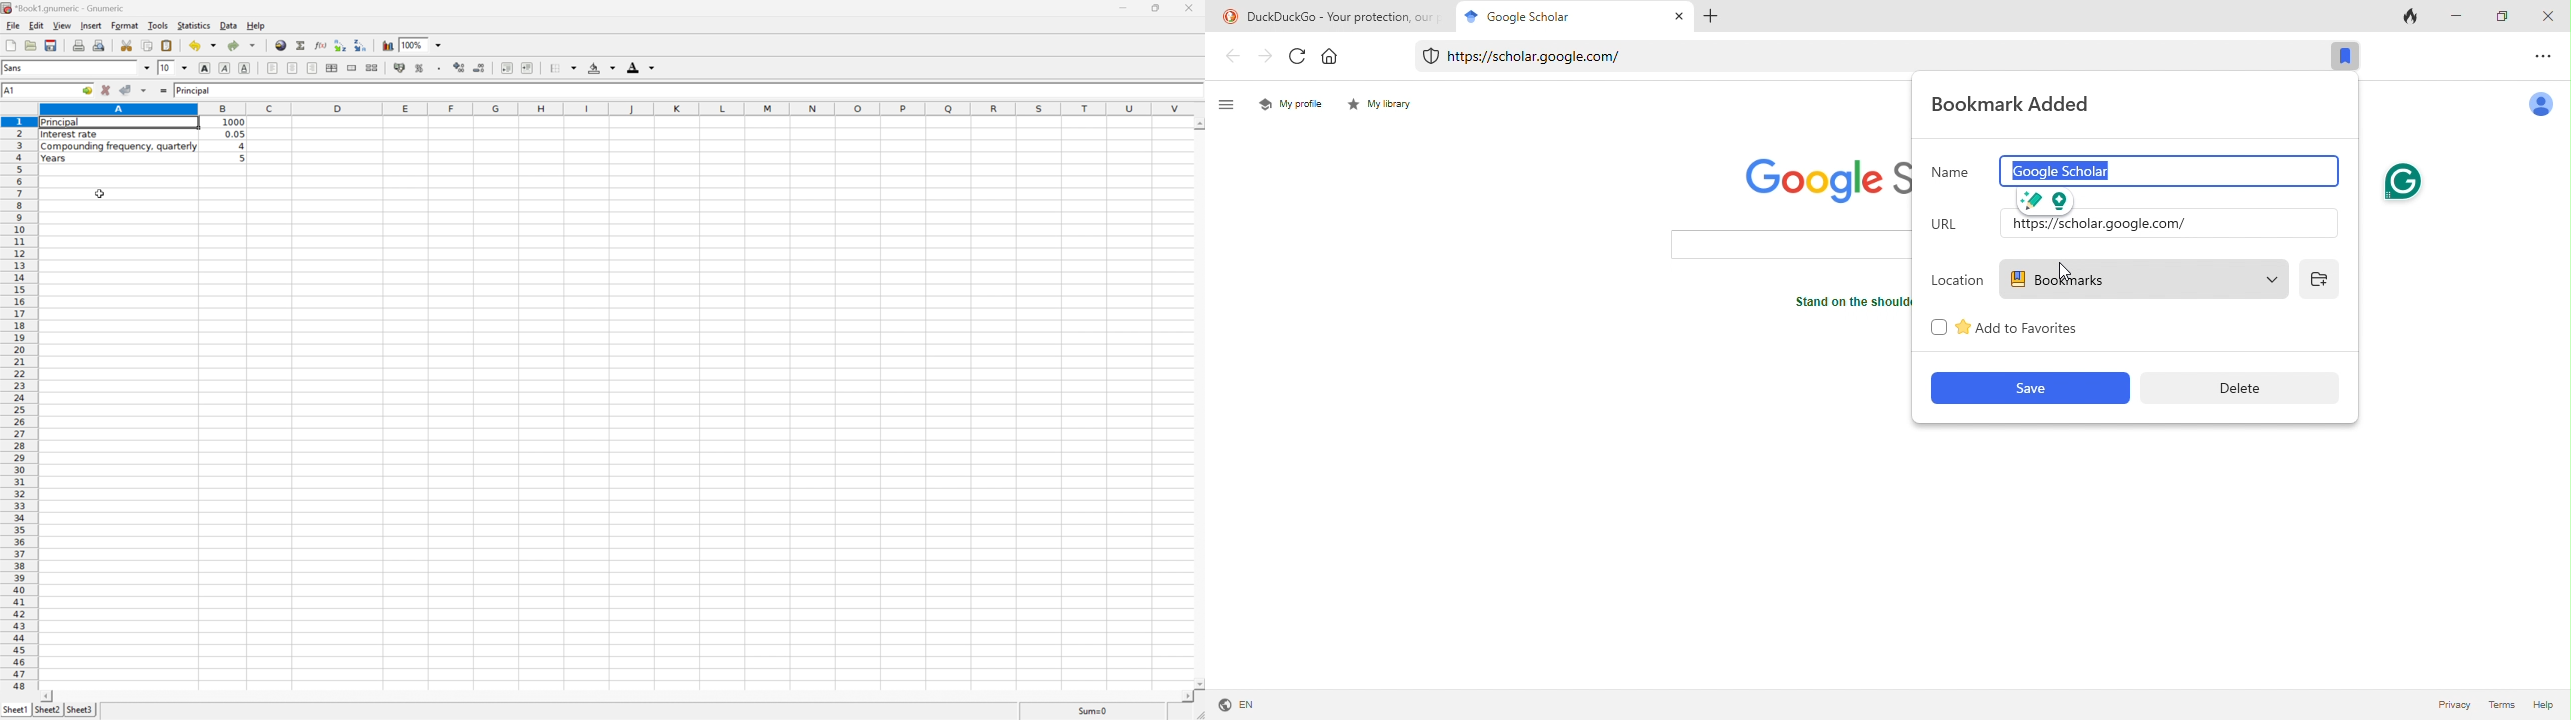 This screenshot has width=2576, height=728. What do you see at coordinates (2034, 200) in the screenshot?
I see `improve it` at bounding box center [2034, 200].